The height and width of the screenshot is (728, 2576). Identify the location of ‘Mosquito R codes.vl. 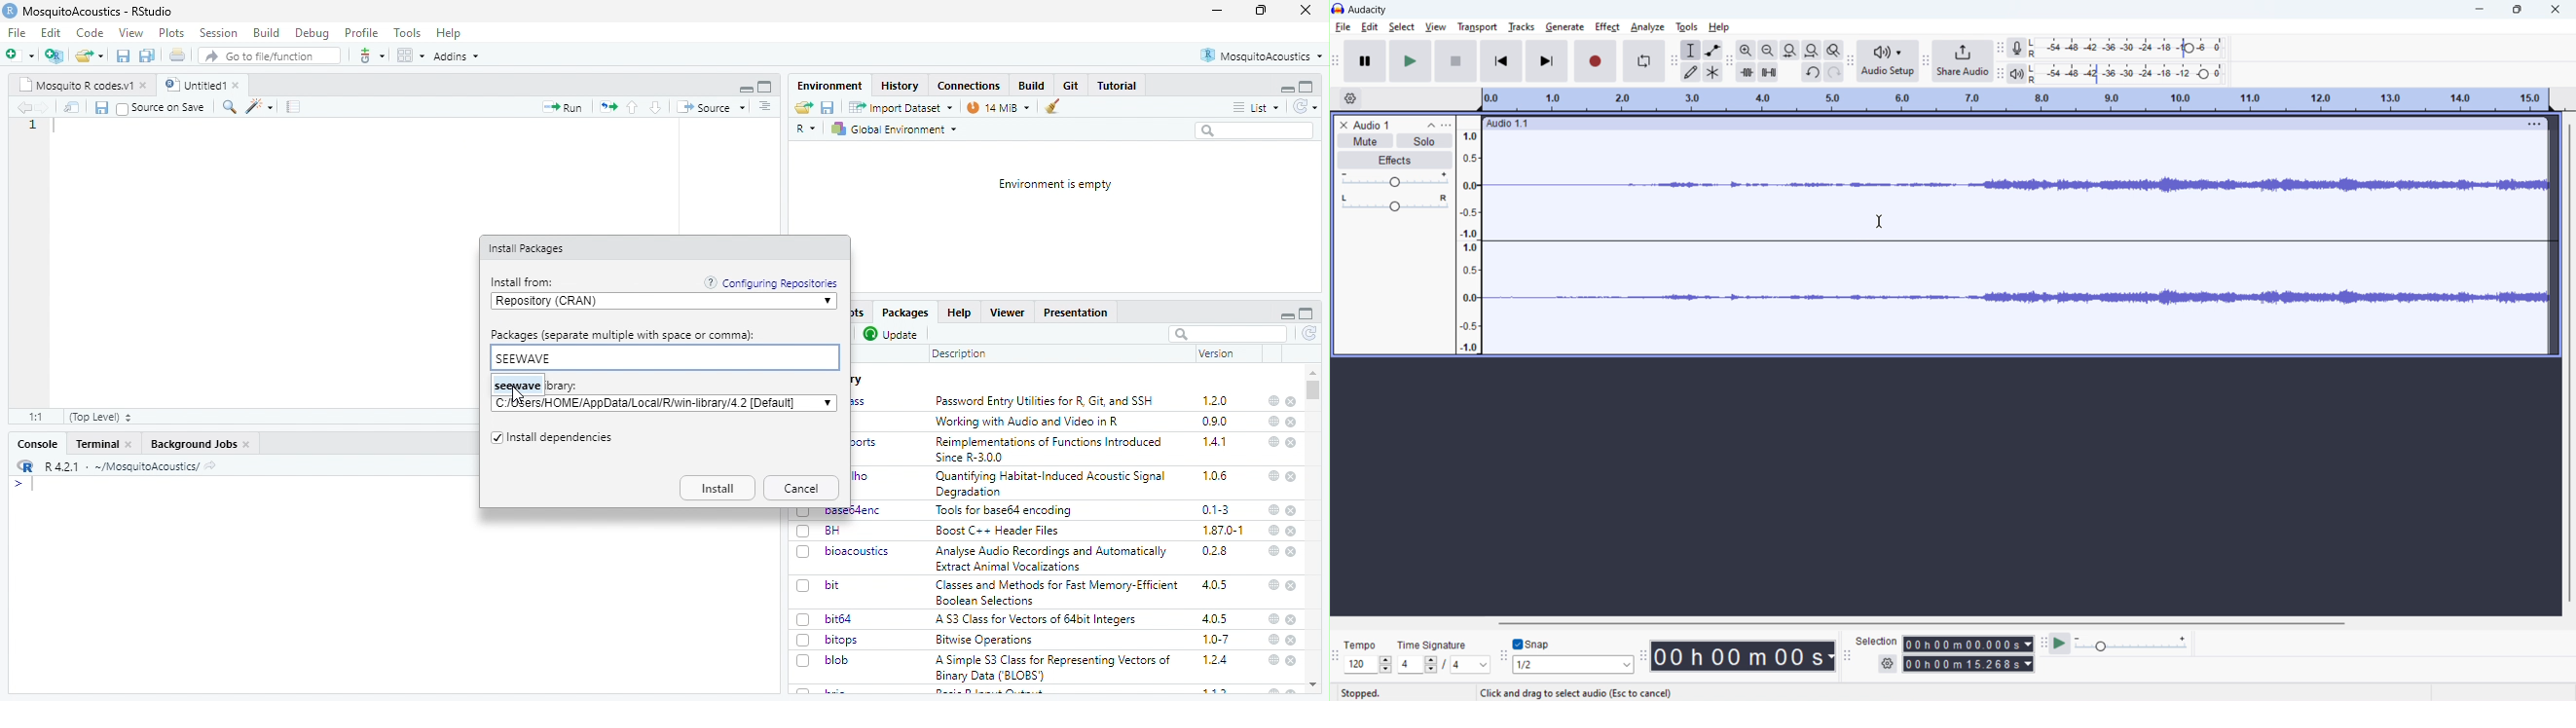
(75, 85).